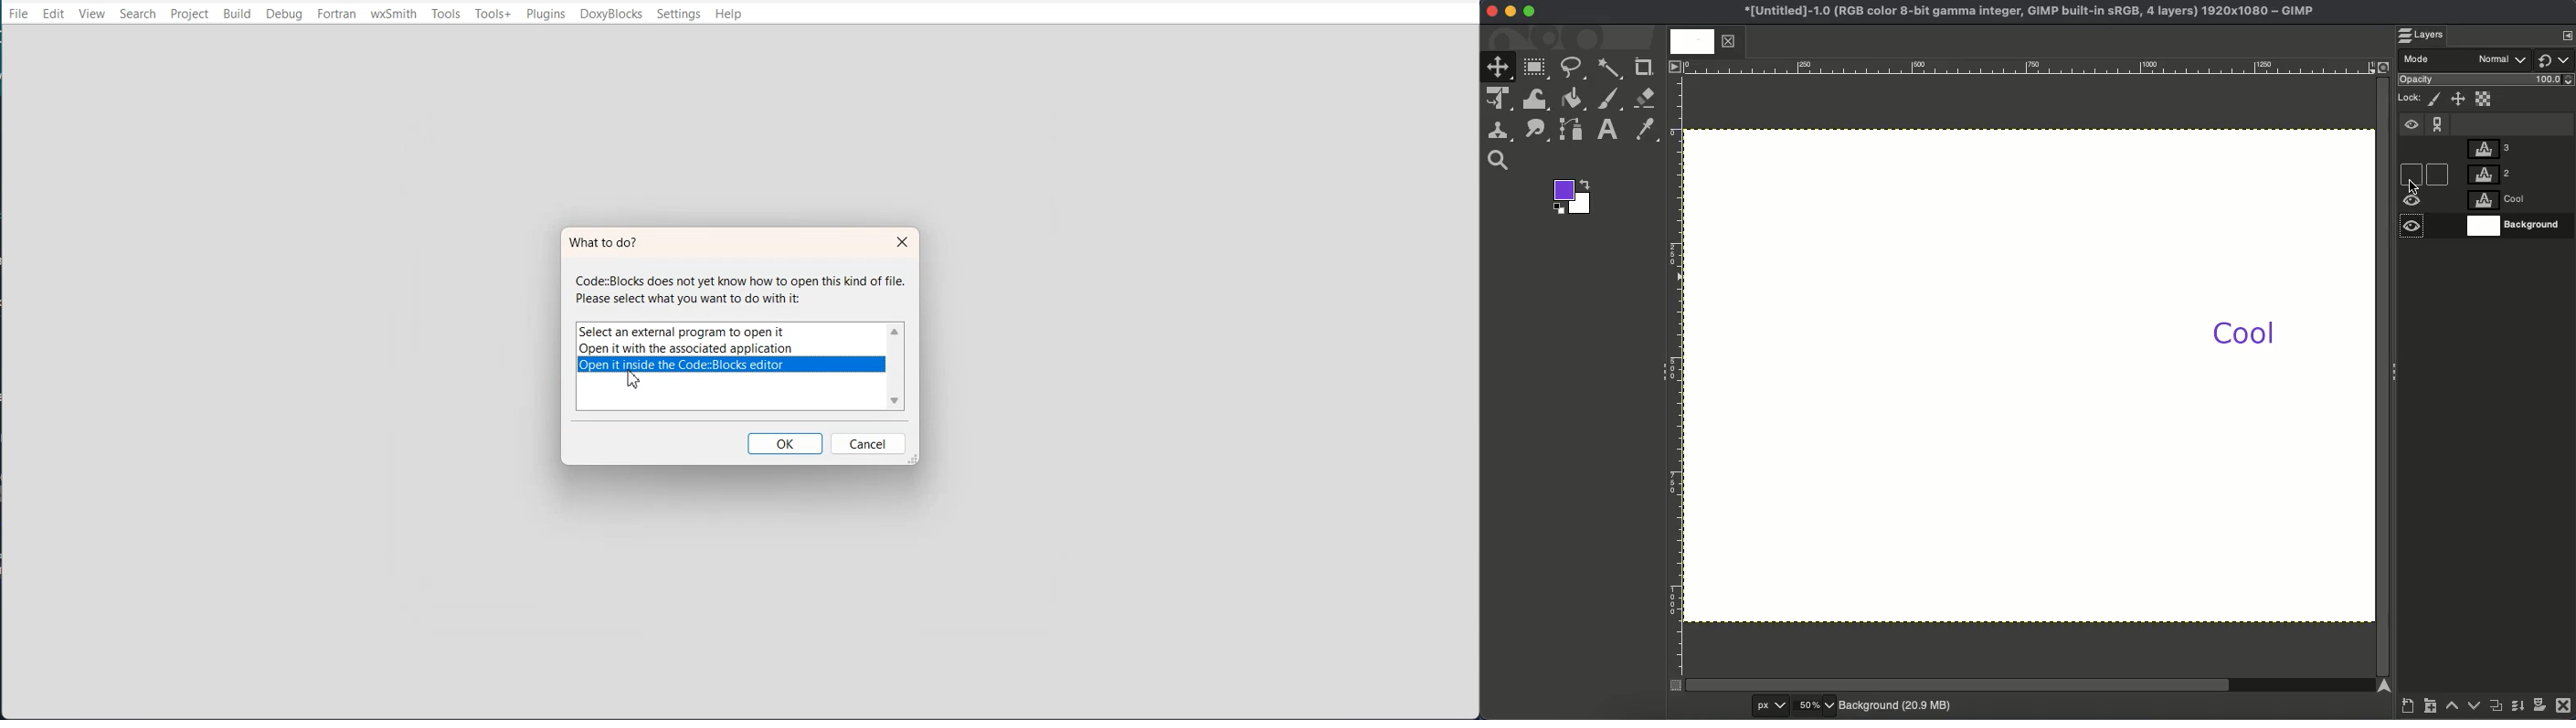 The width and height of the screenshot is (2576, 728). What do you see at coordinates (2555, 59) in the screenshot?
I see `Switch` at bounding box center [2555, 59].